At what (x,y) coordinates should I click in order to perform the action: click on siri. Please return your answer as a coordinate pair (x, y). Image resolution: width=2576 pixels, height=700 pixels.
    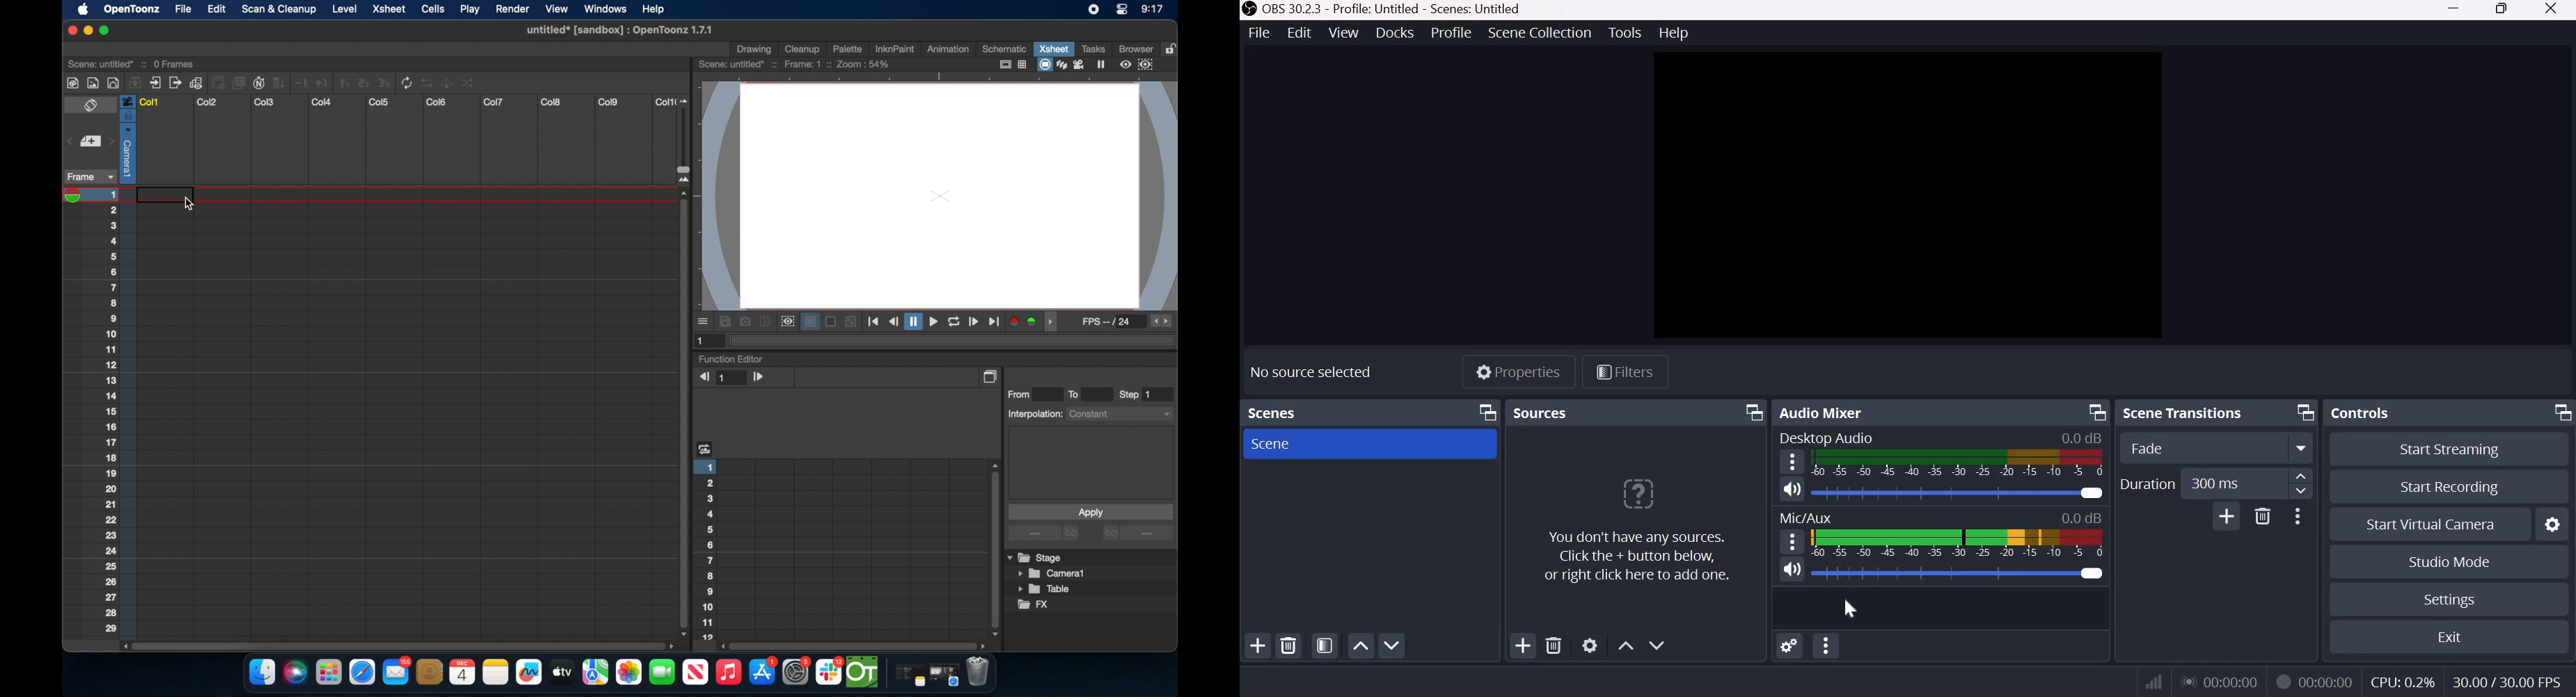
    Looking at the image, I should click on (294, 672).